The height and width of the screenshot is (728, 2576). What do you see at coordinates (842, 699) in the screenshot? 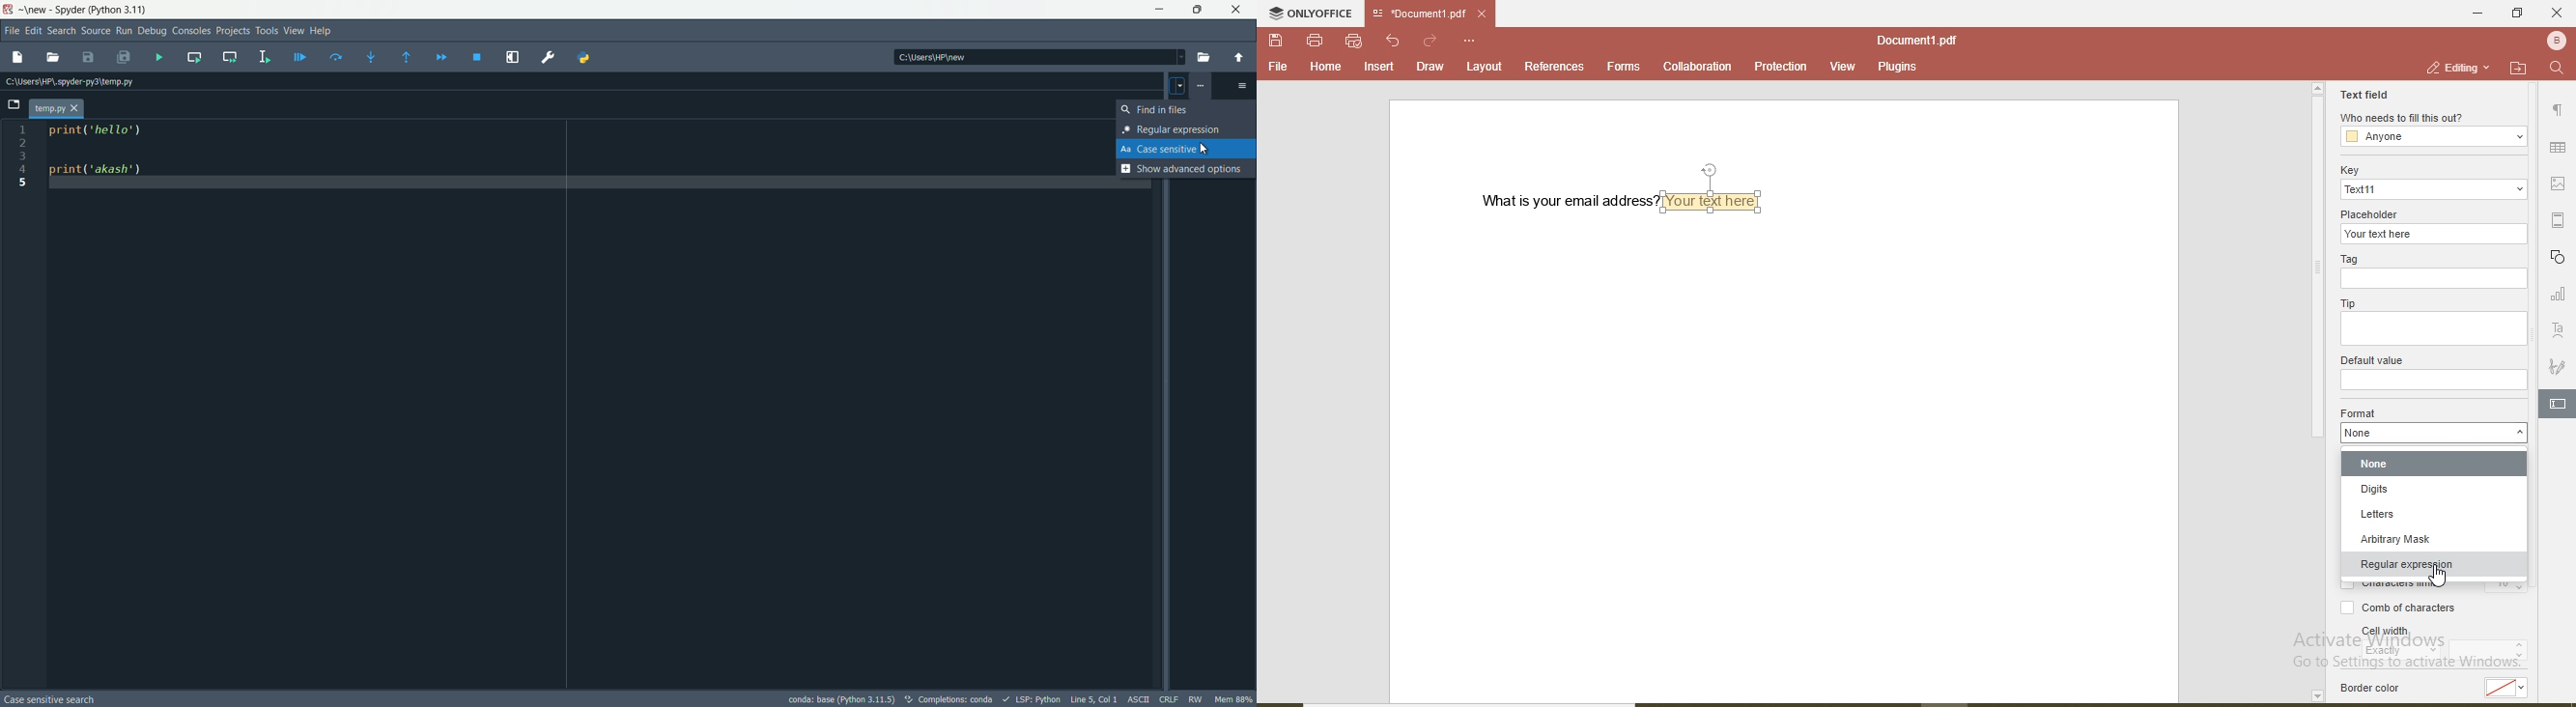
I see `conda: base (Python 3.11.5)` at bounding box center [842, 699].